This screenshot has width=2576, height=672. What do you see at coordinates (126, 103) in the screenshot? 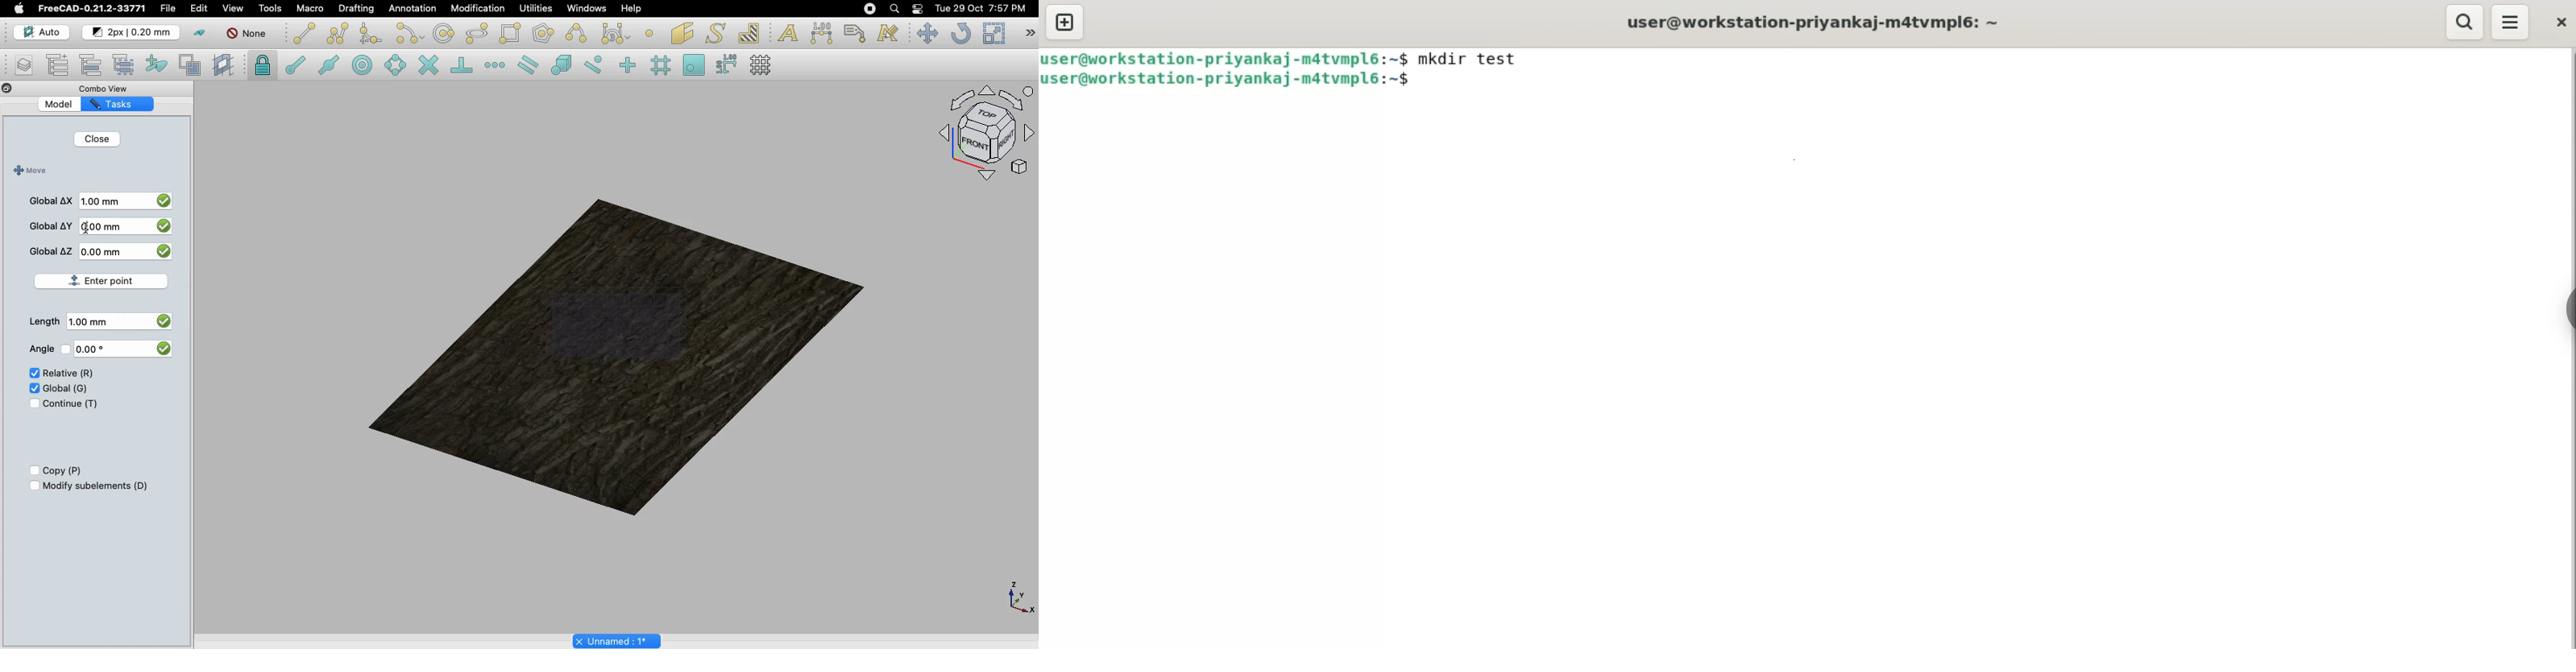
I see `Tasks` at bounding box center [126, 103].